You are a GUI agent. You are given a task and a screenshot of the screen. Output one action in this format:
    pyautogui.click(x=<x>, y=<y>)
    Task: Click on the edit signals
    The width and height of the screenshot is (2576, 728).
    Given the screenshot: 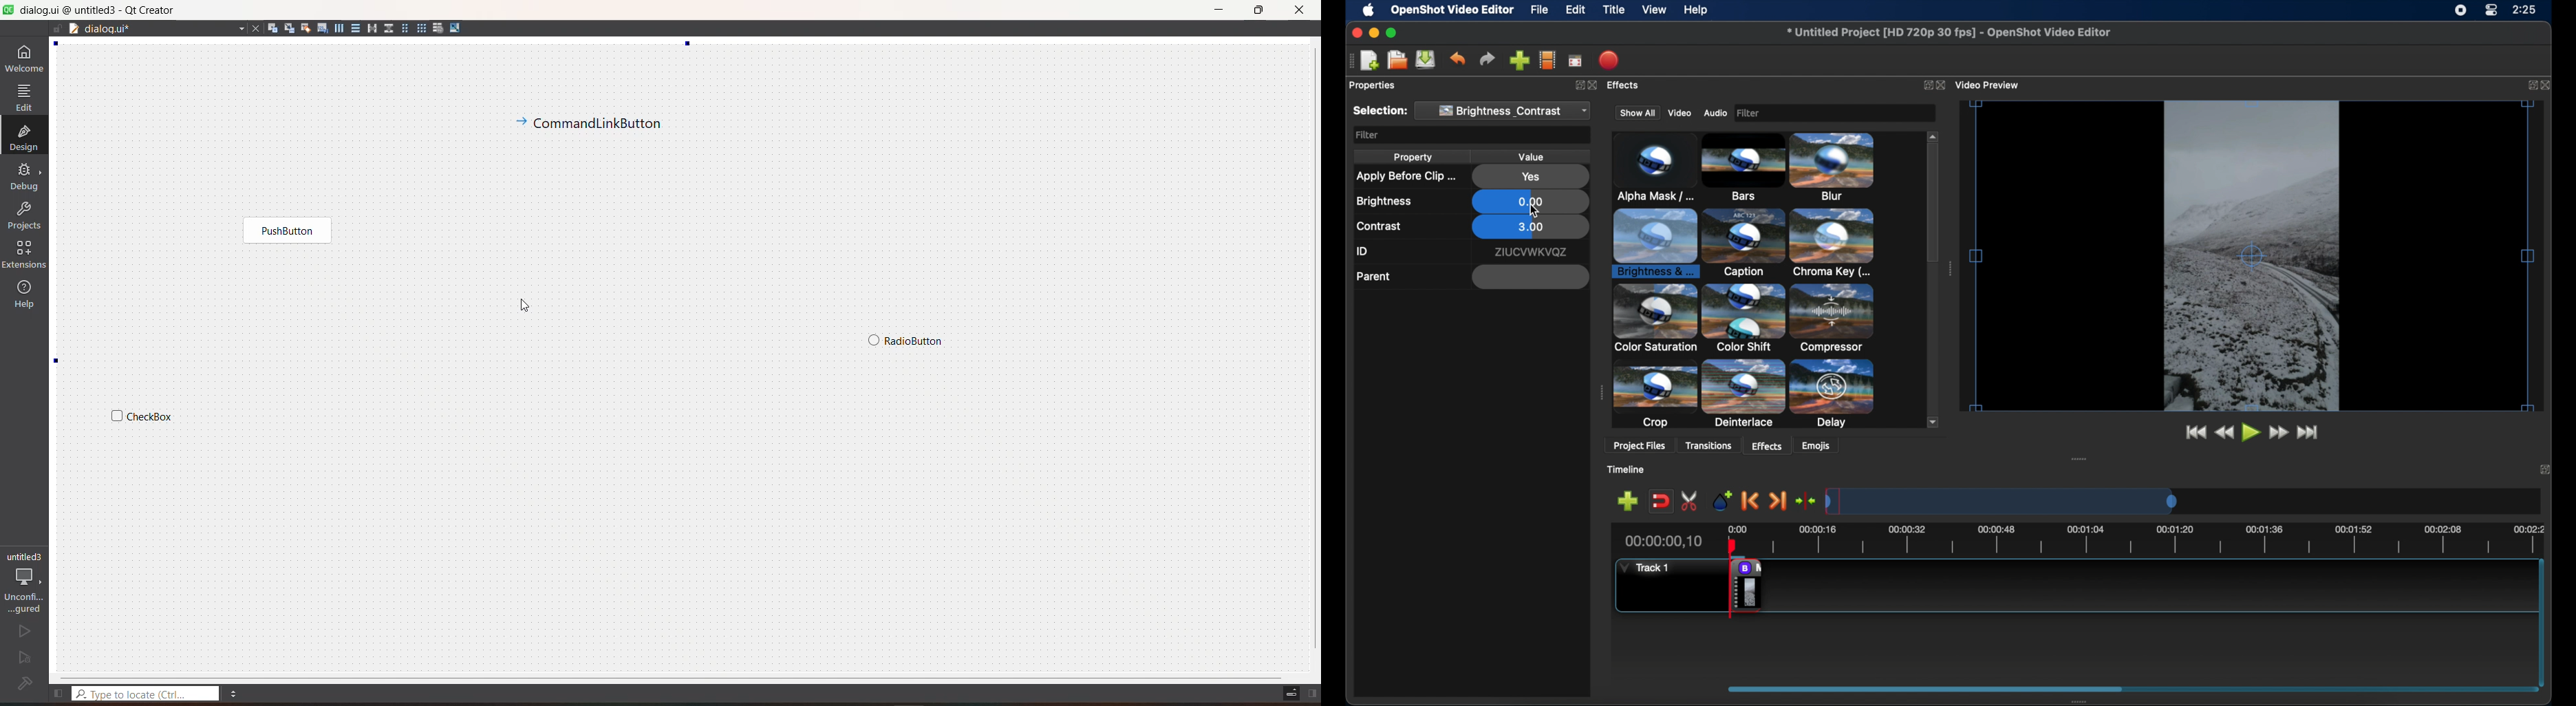 What is the action you would take?
    pyautogui.click(x=288, y=28)
    